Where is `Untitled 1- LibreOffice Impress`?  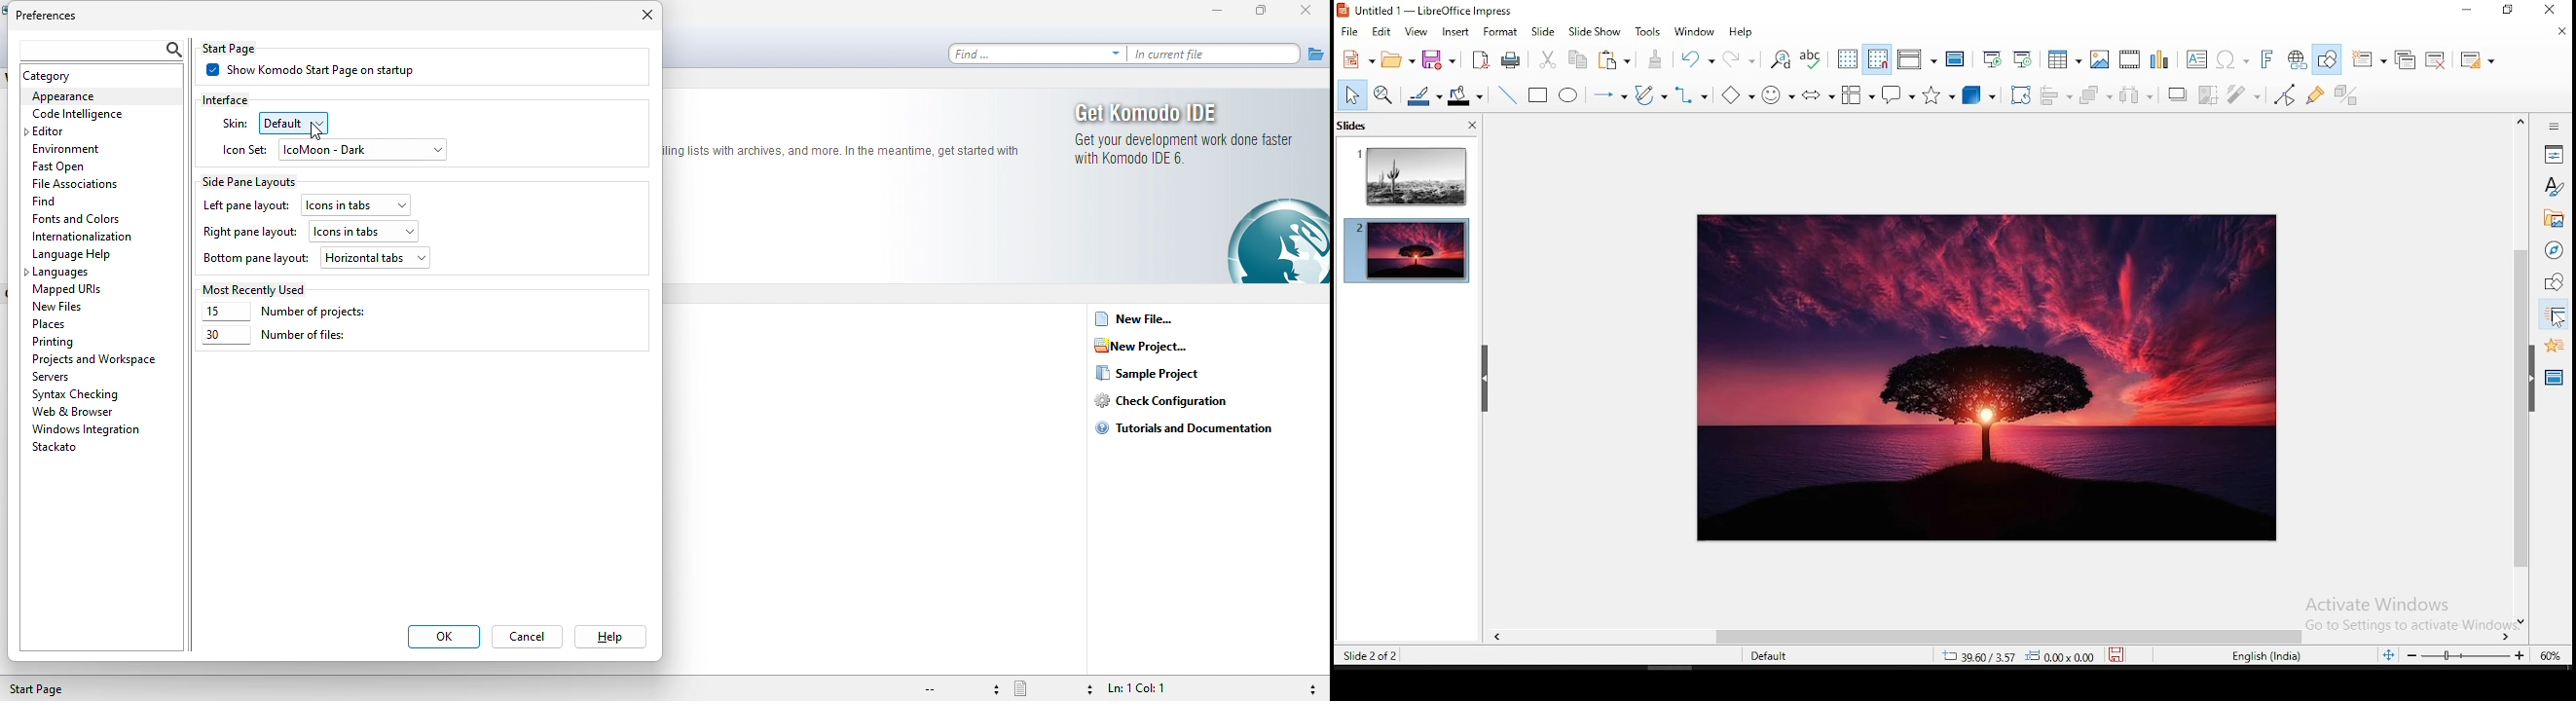 Untitled 1- LibreOffice Impress is located at coordinates (1425, 10).